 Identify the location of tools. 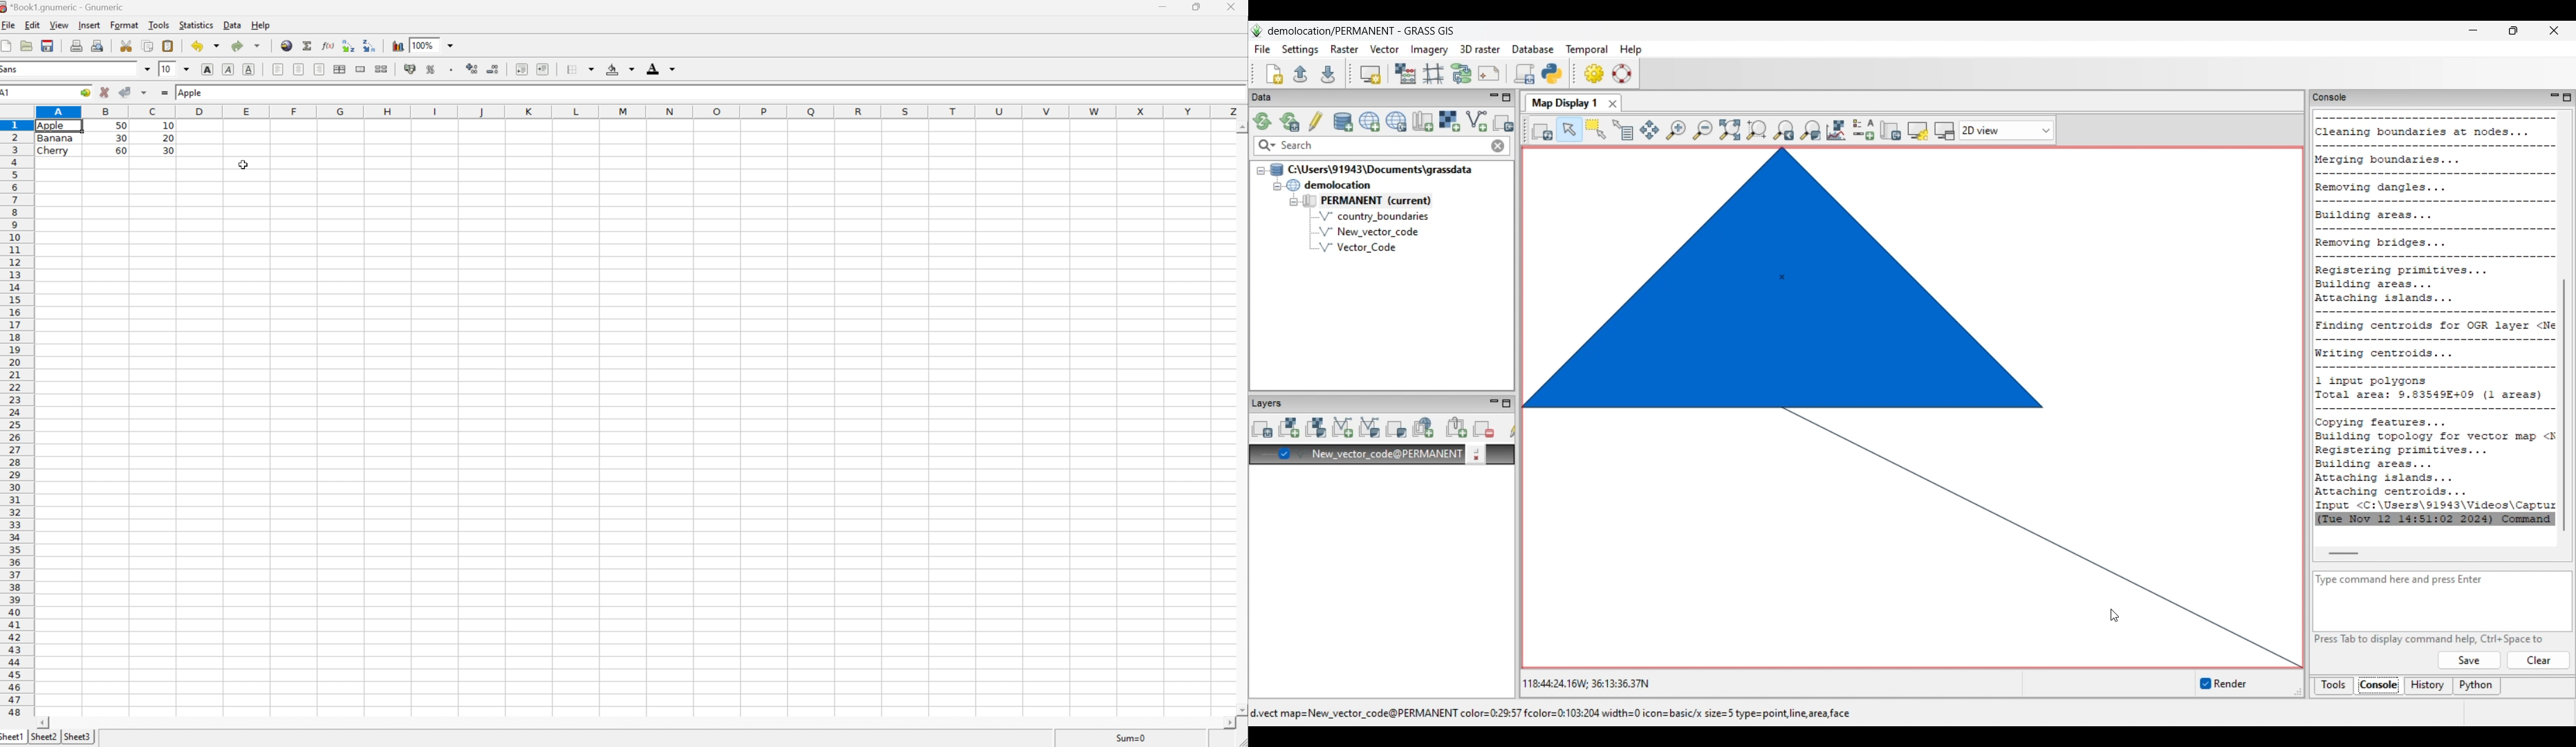
(158, 24).